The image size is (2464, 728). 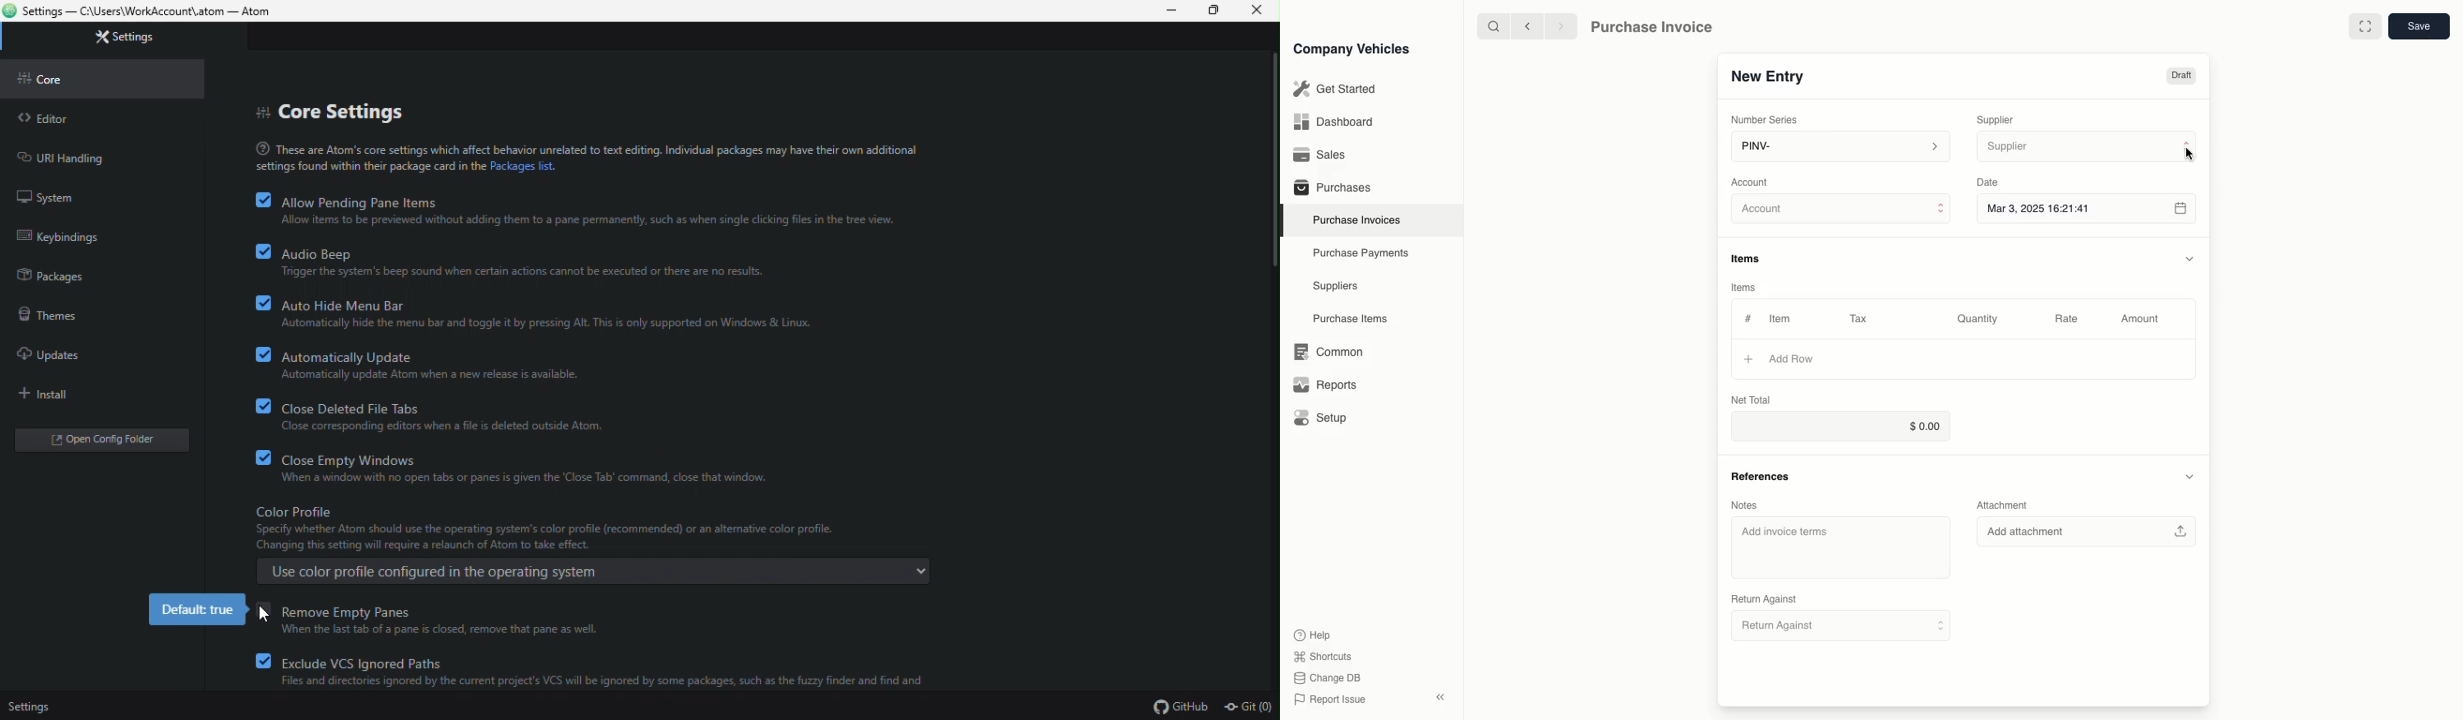 I want to click on next, so click(x=1561, y=25).